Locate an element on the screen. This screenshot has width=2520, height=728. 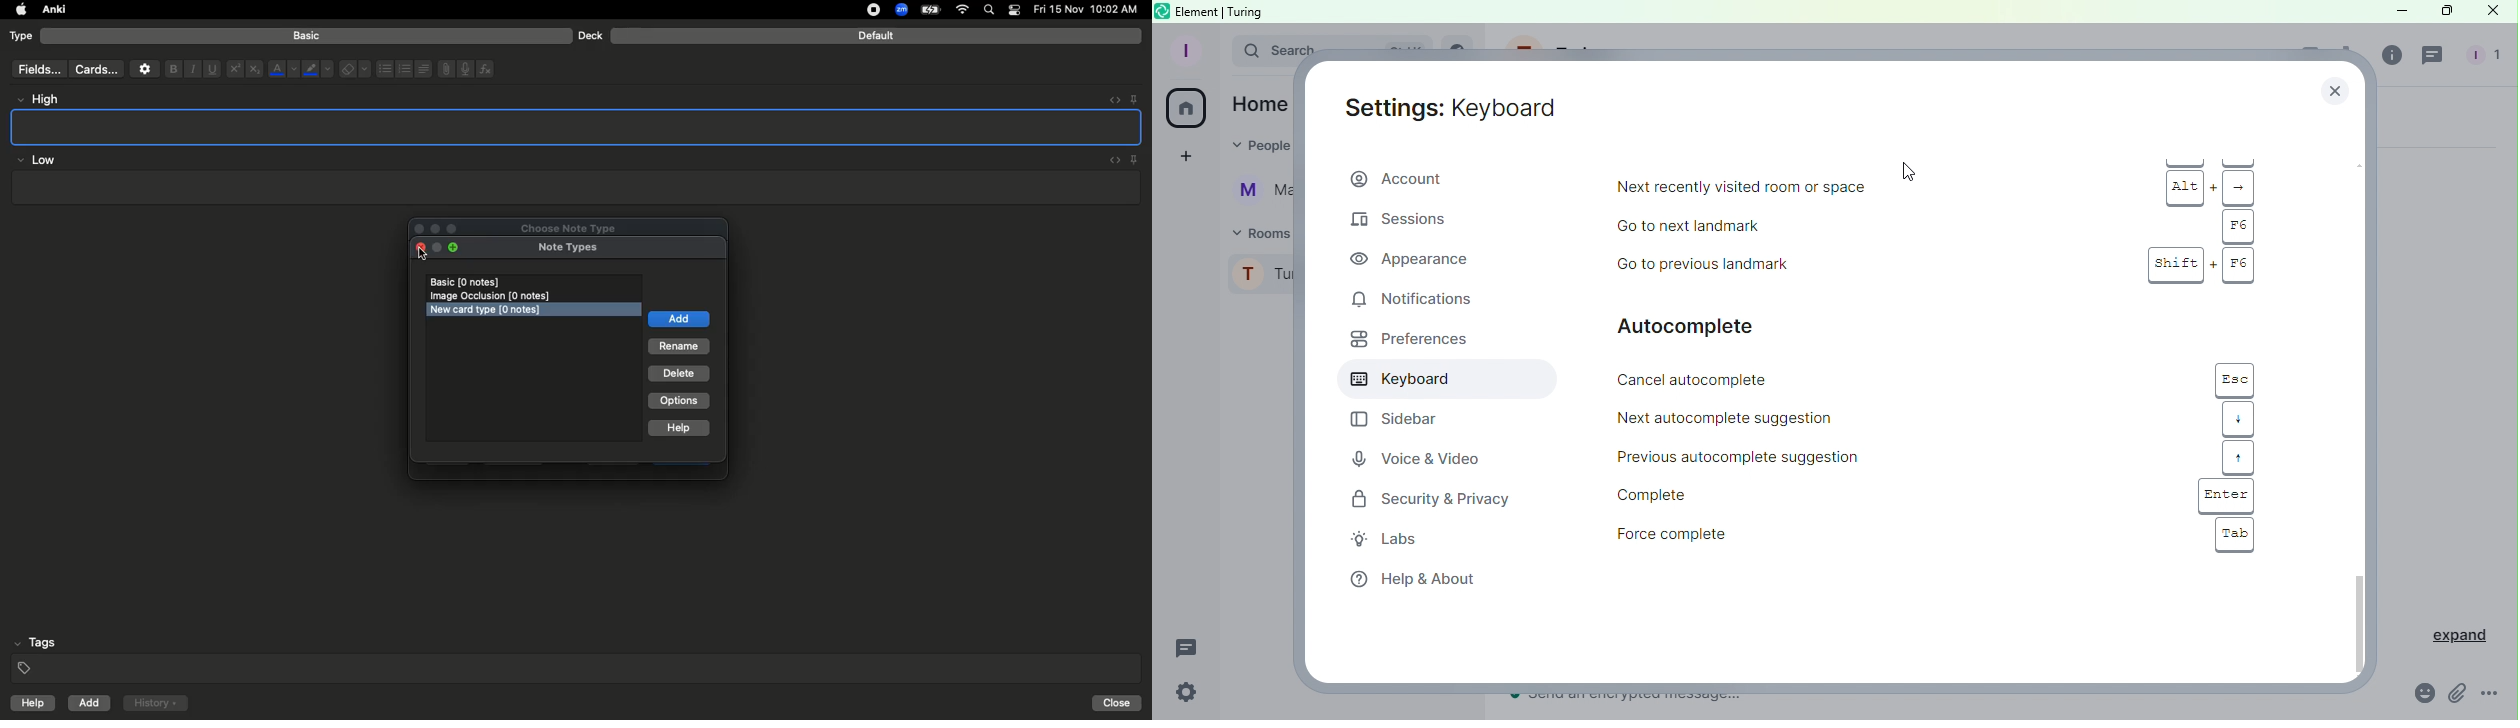
Notifications is located at coordinates (1434, 298).